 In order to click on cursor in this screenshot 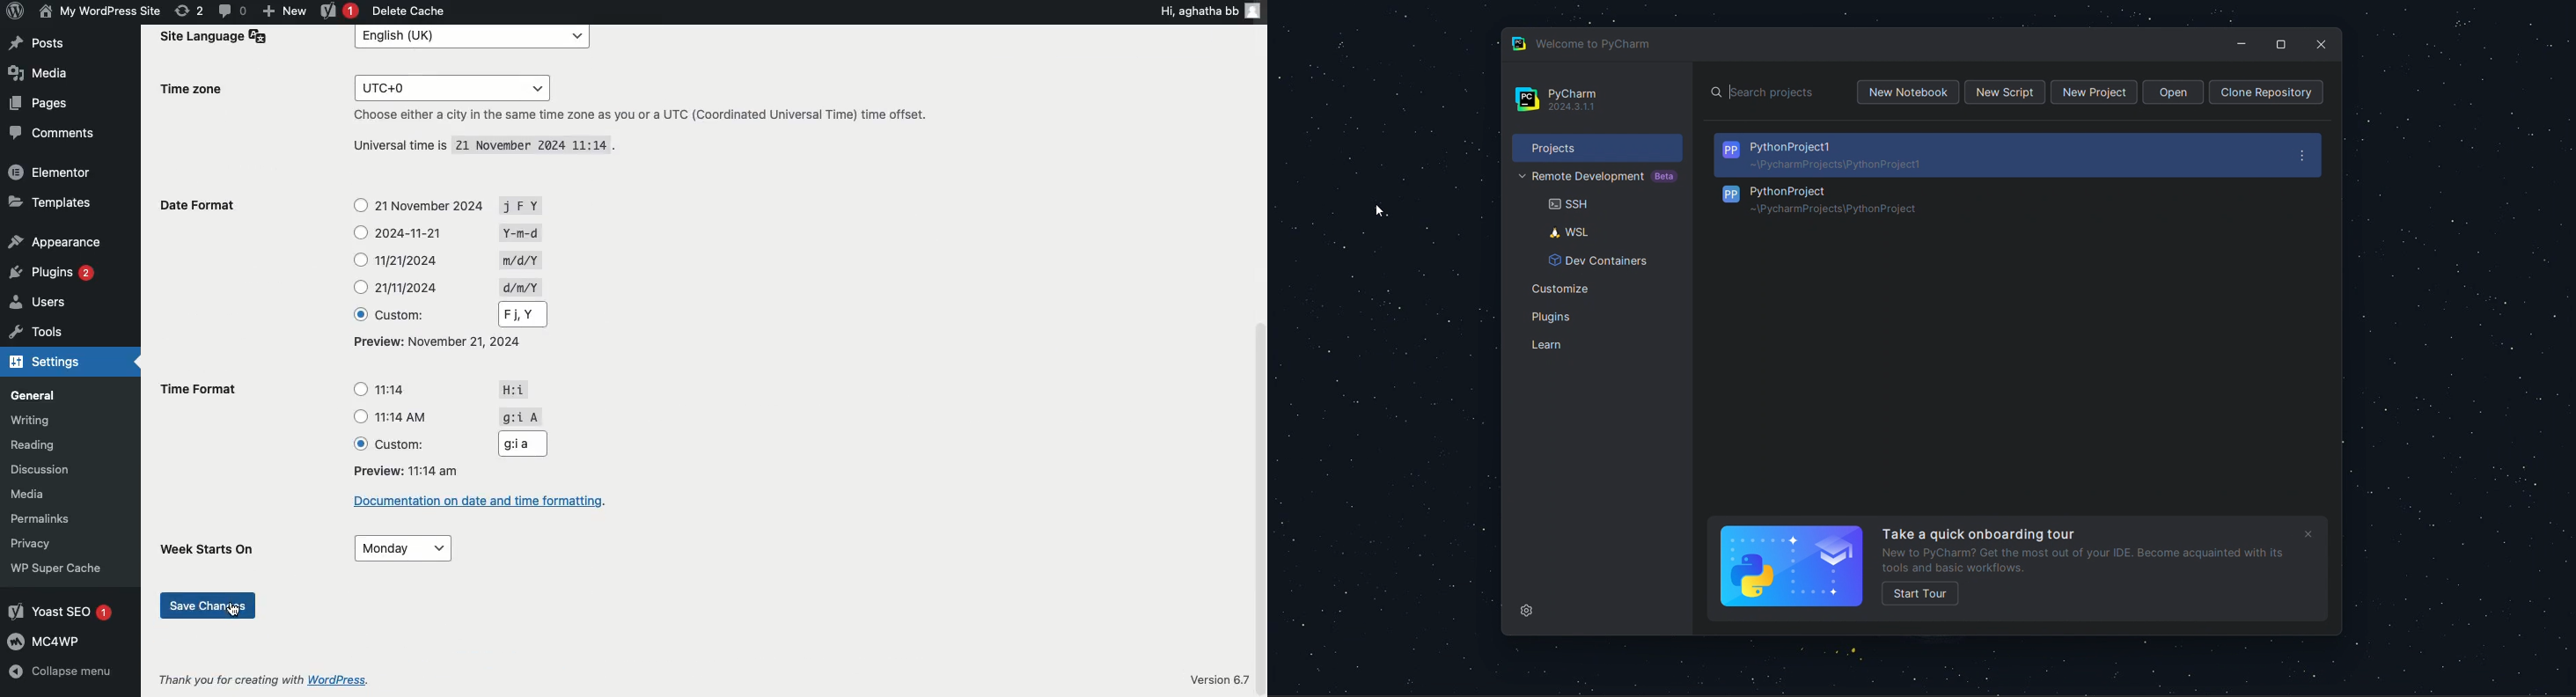, I will do `click(1376, 211)`.